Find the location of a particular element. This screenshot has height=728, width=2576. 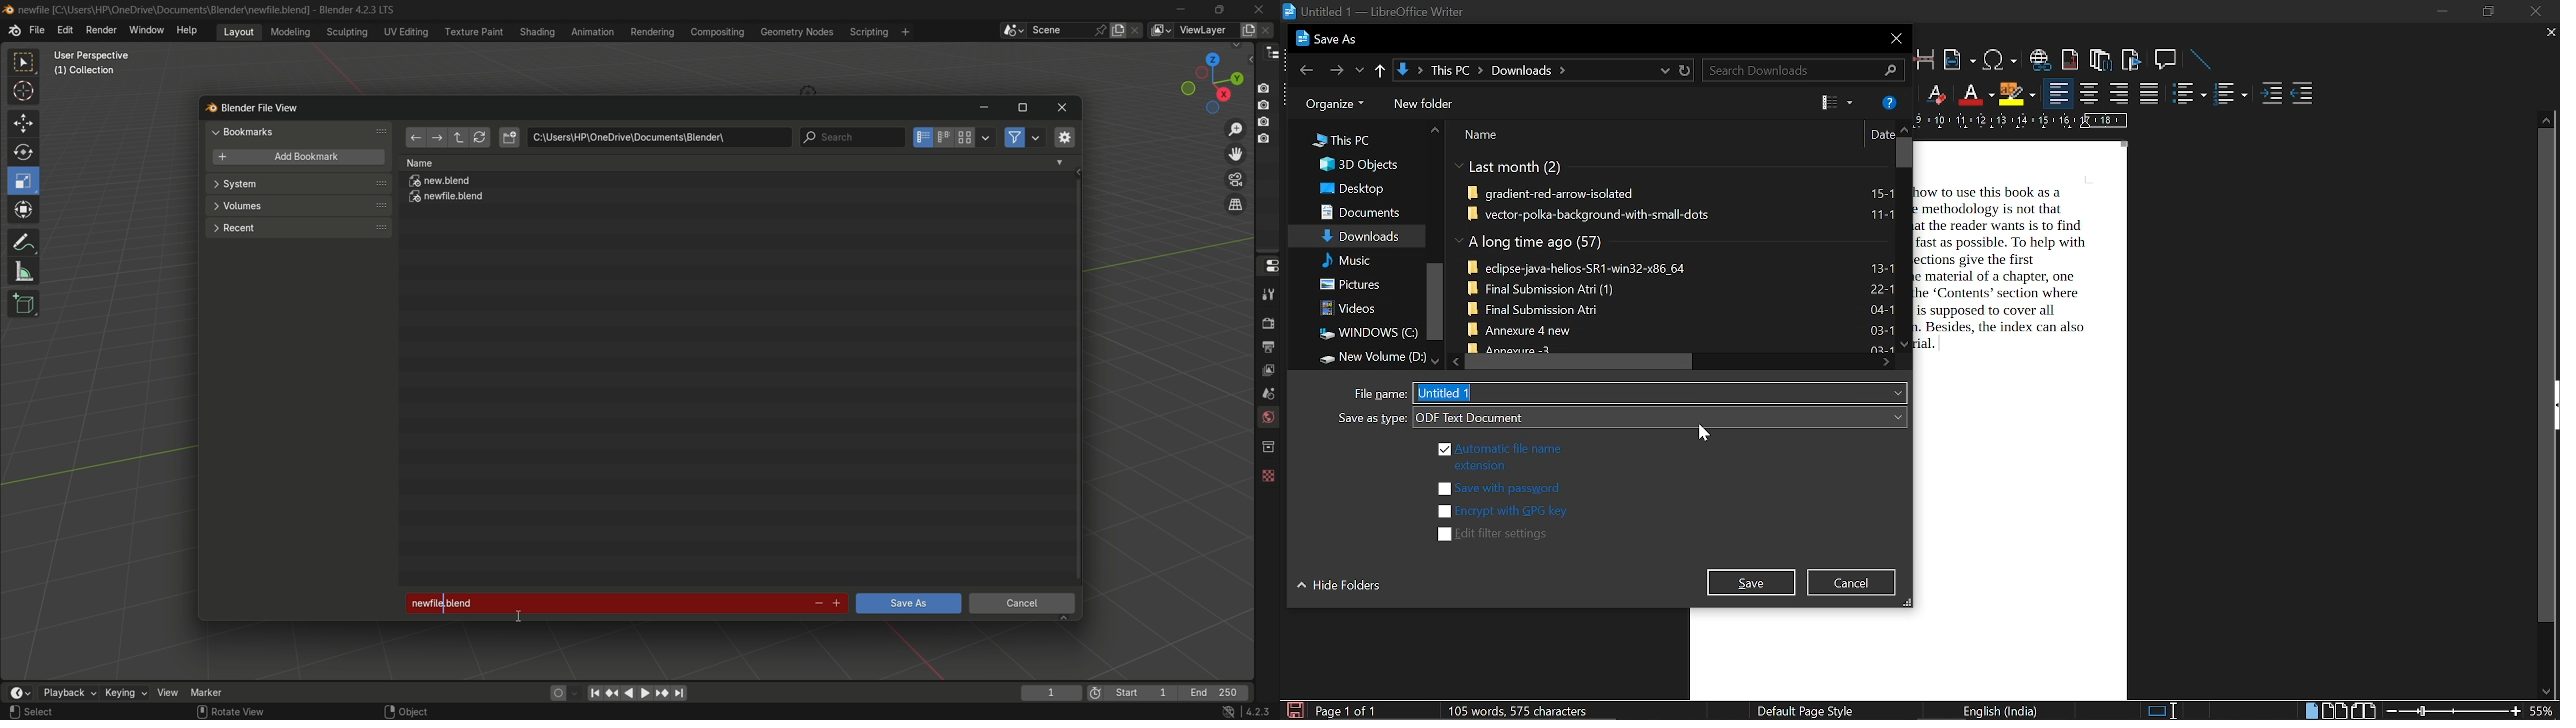

align center is located at coordinates (2089, 94).